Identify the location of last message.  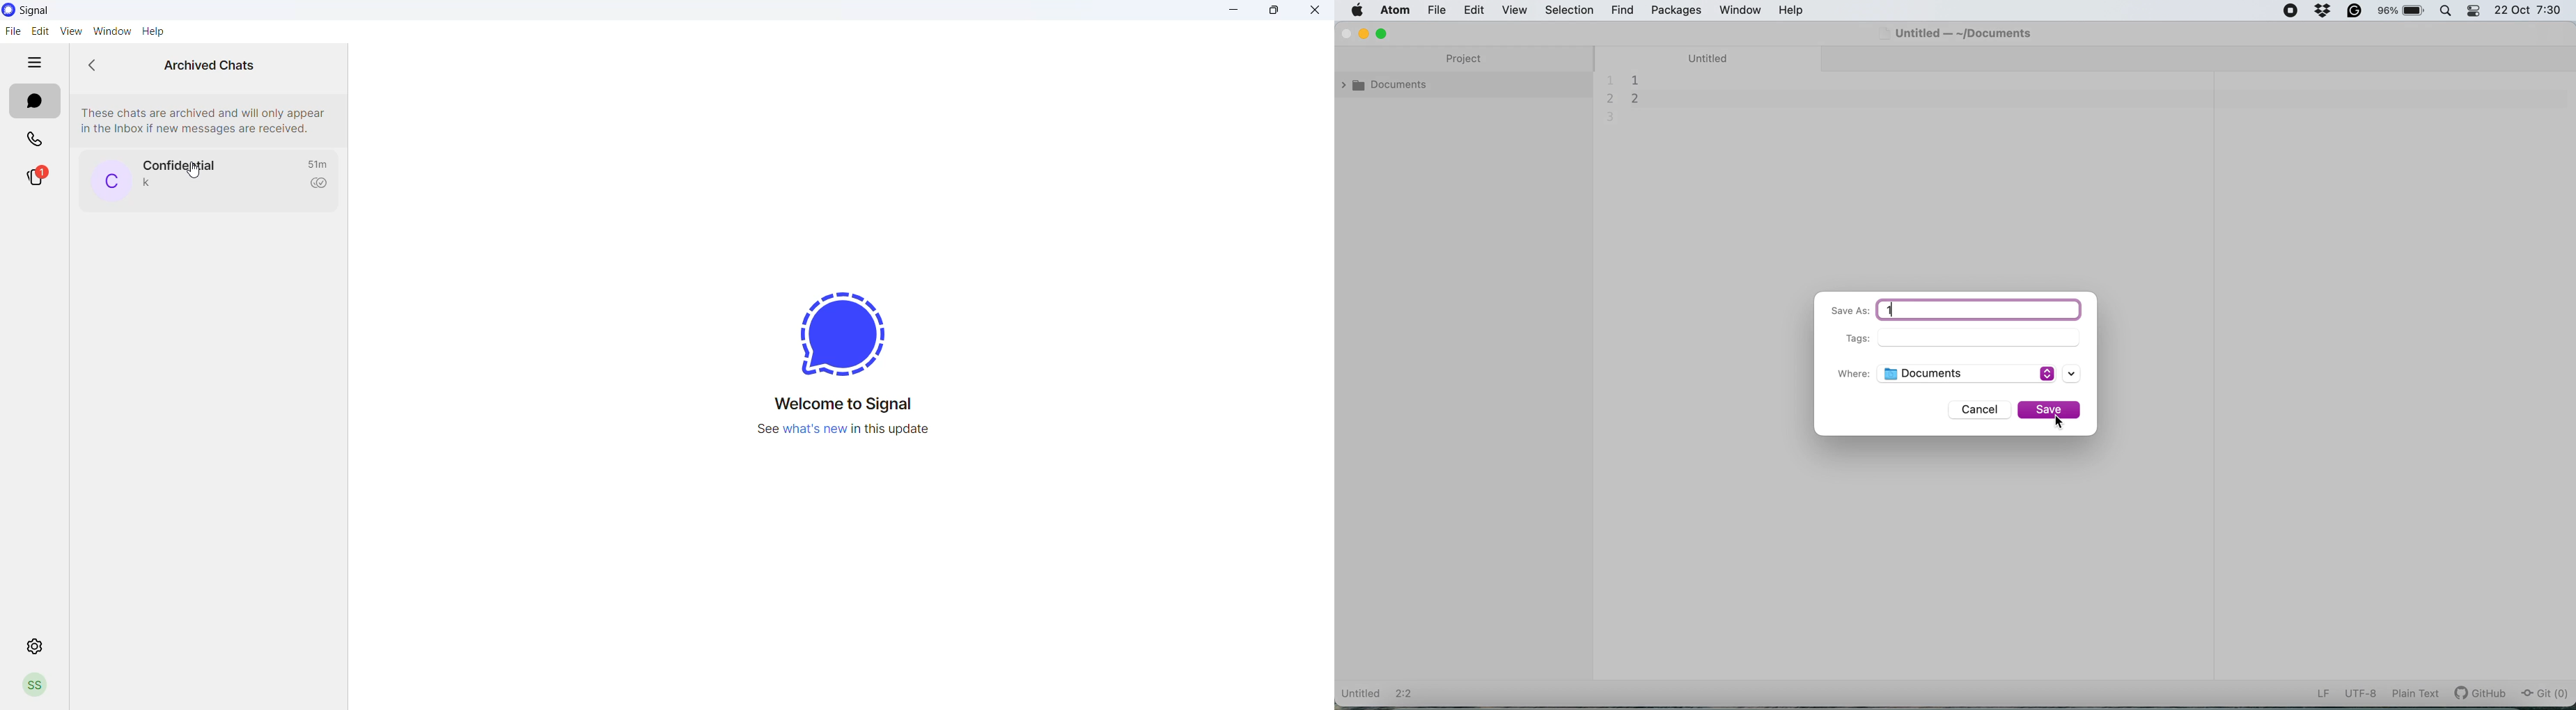
(146, 184).